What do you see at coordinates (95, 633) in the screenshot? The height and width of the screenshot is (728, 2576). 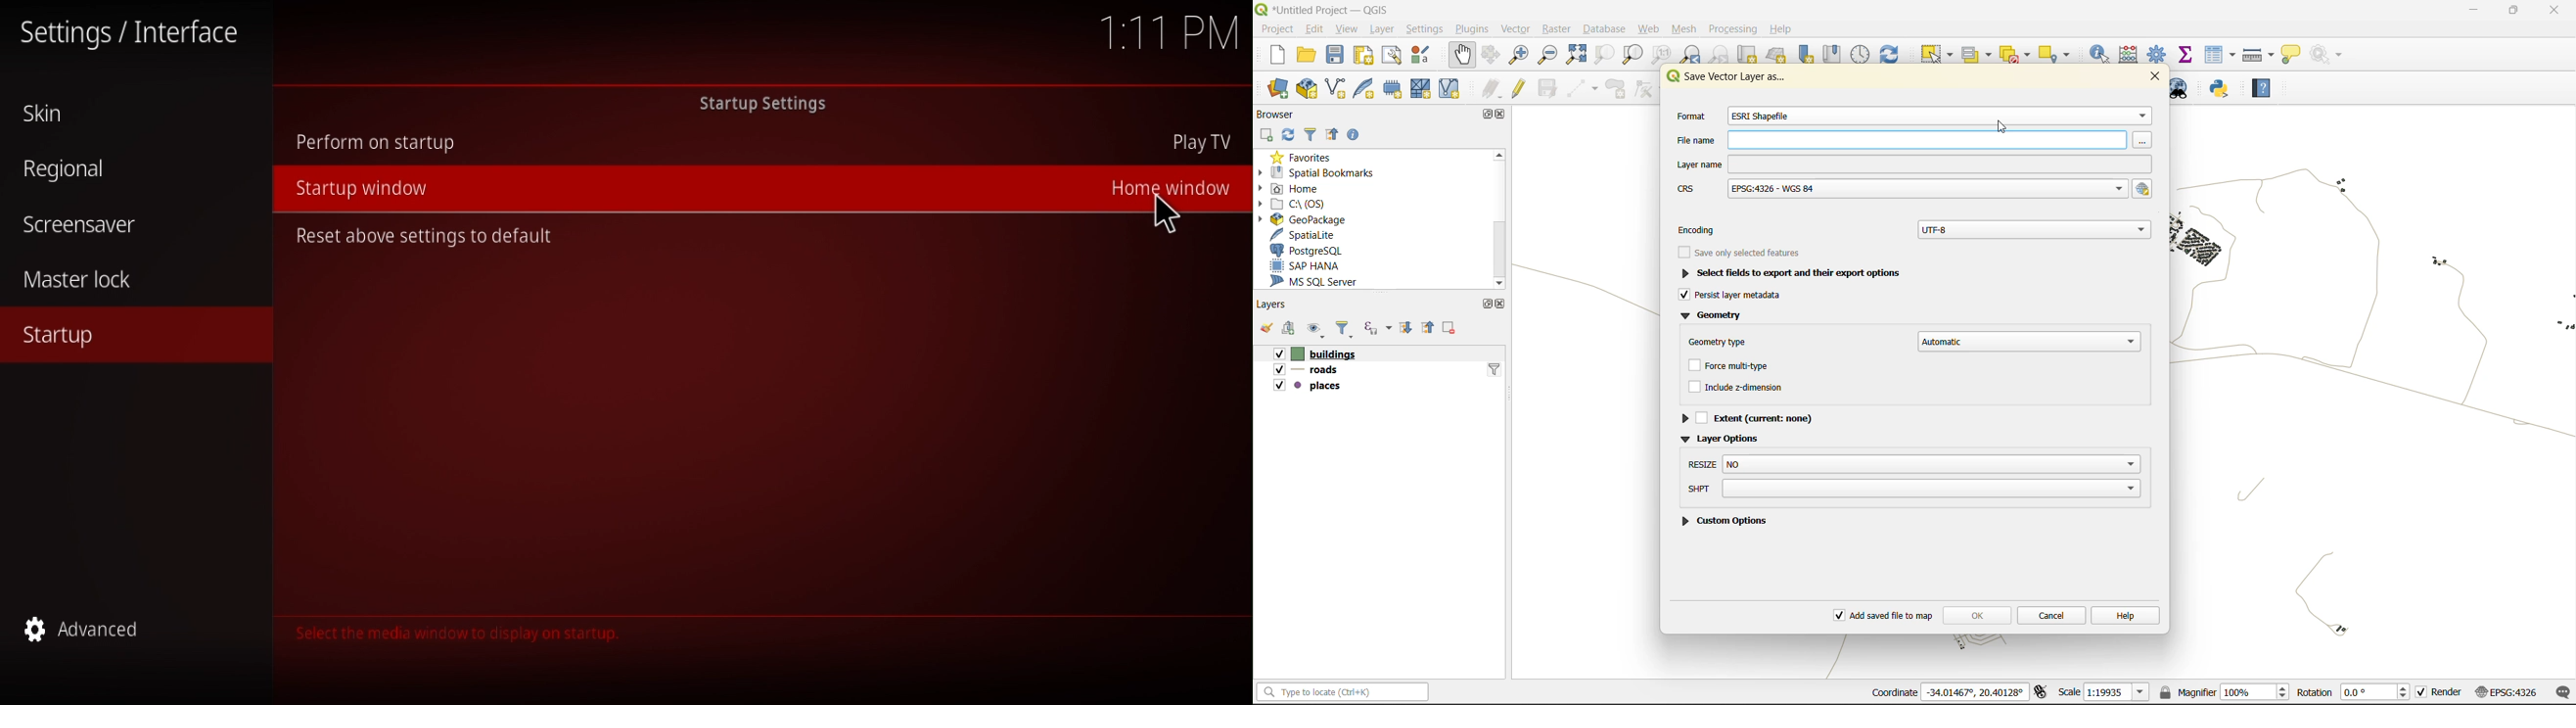 I see `advanced setting` at bounding box center [95, 633].